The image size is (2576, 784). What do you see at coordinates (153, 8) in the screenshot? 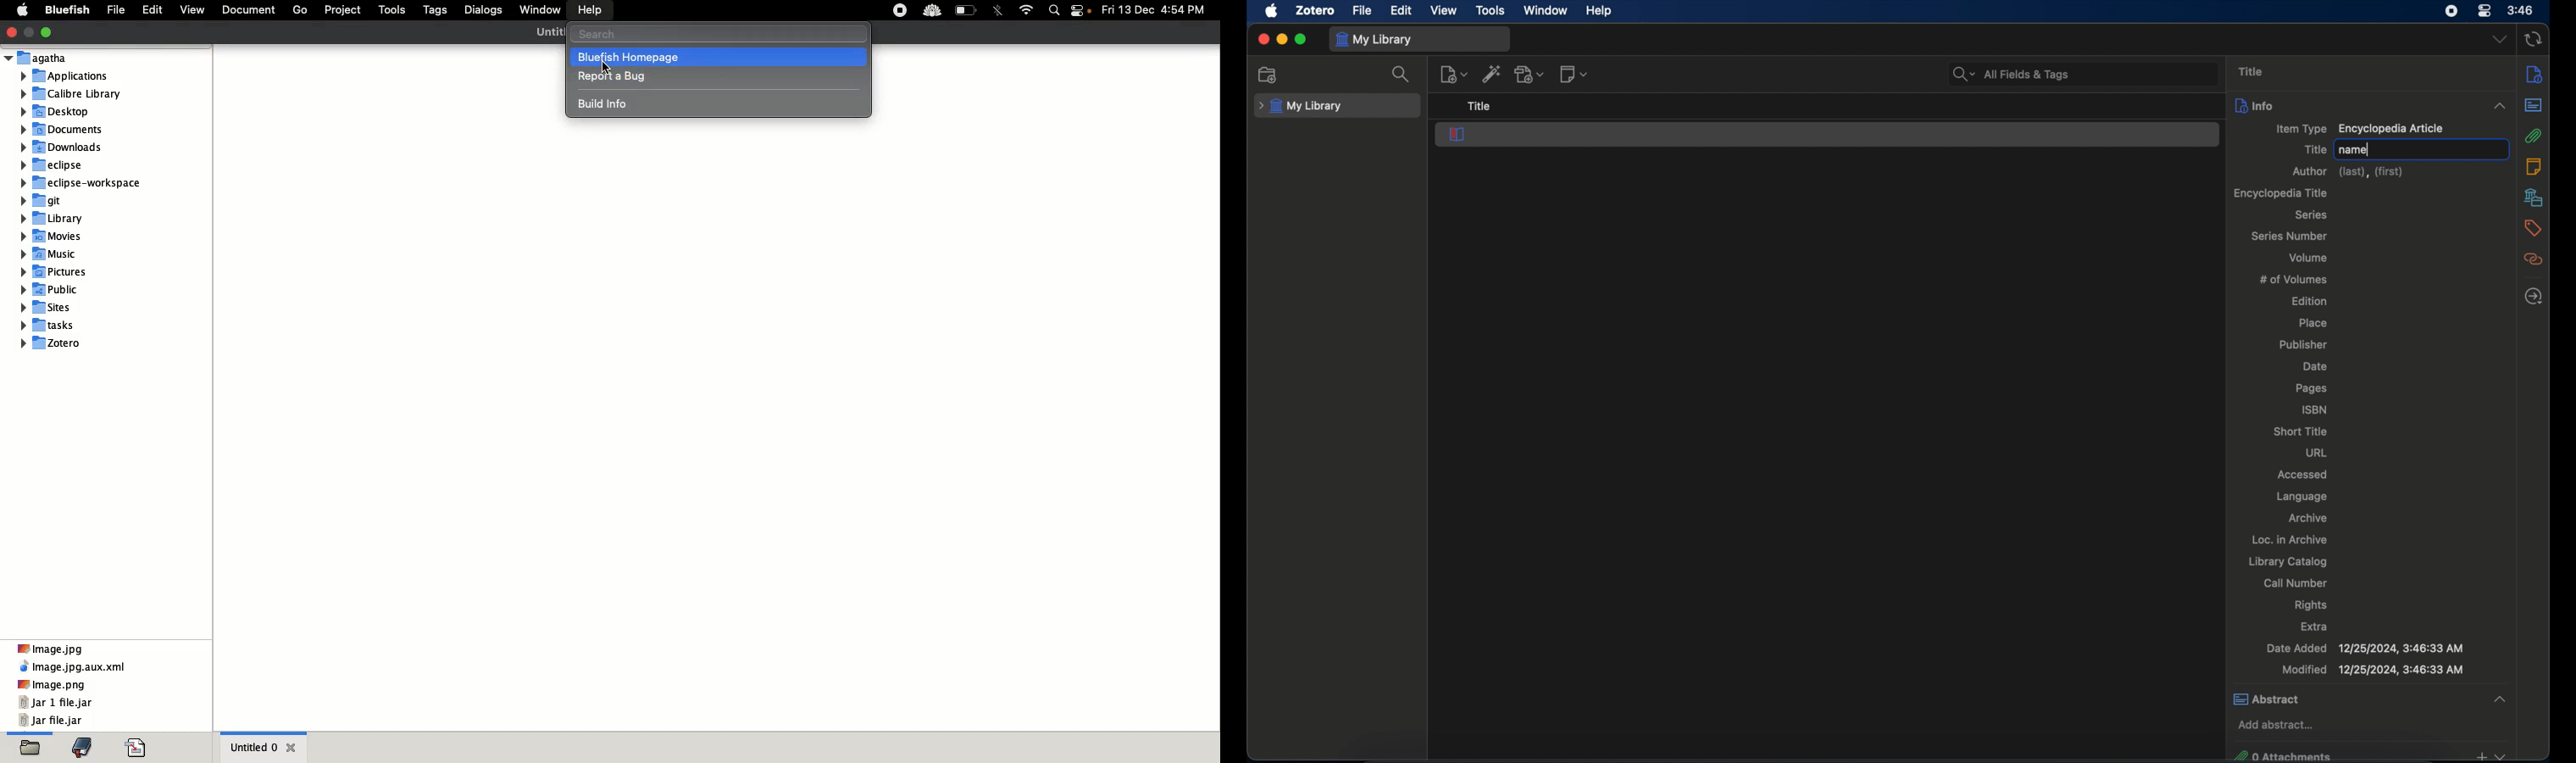
I see `Edit` at bounding box center [153, 8].